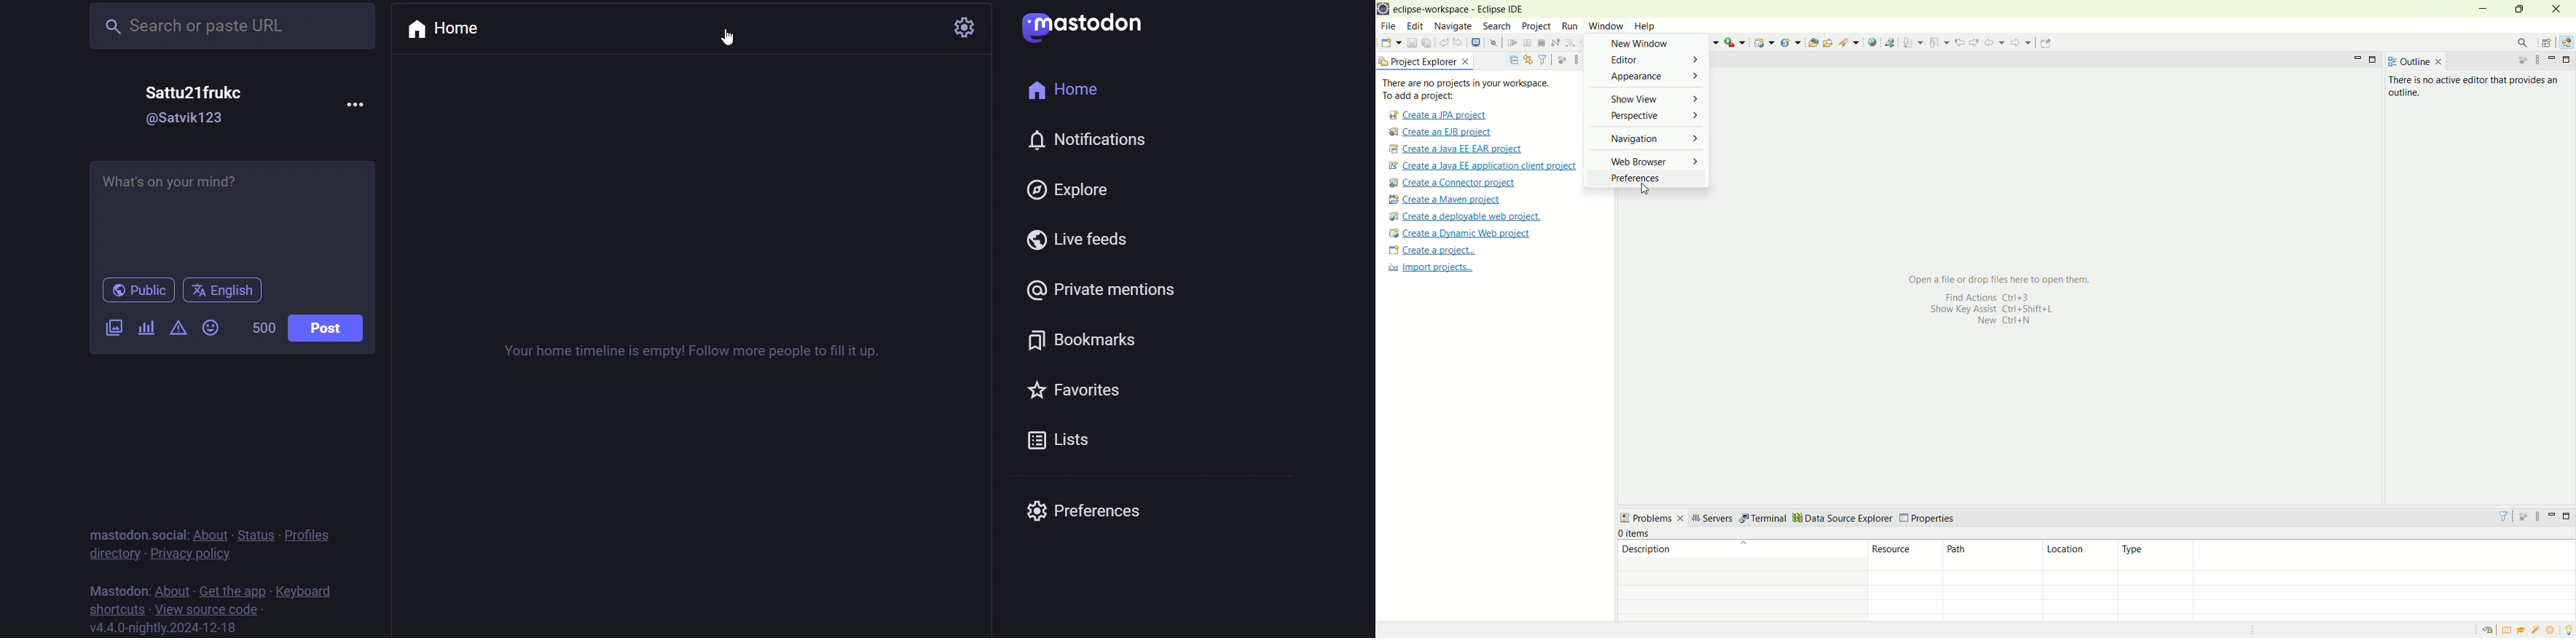 This screenshot has width=2576, height=644. Describe the element at coordinates (134, 535) in the screenshot. I see `mastodon social` at that location.